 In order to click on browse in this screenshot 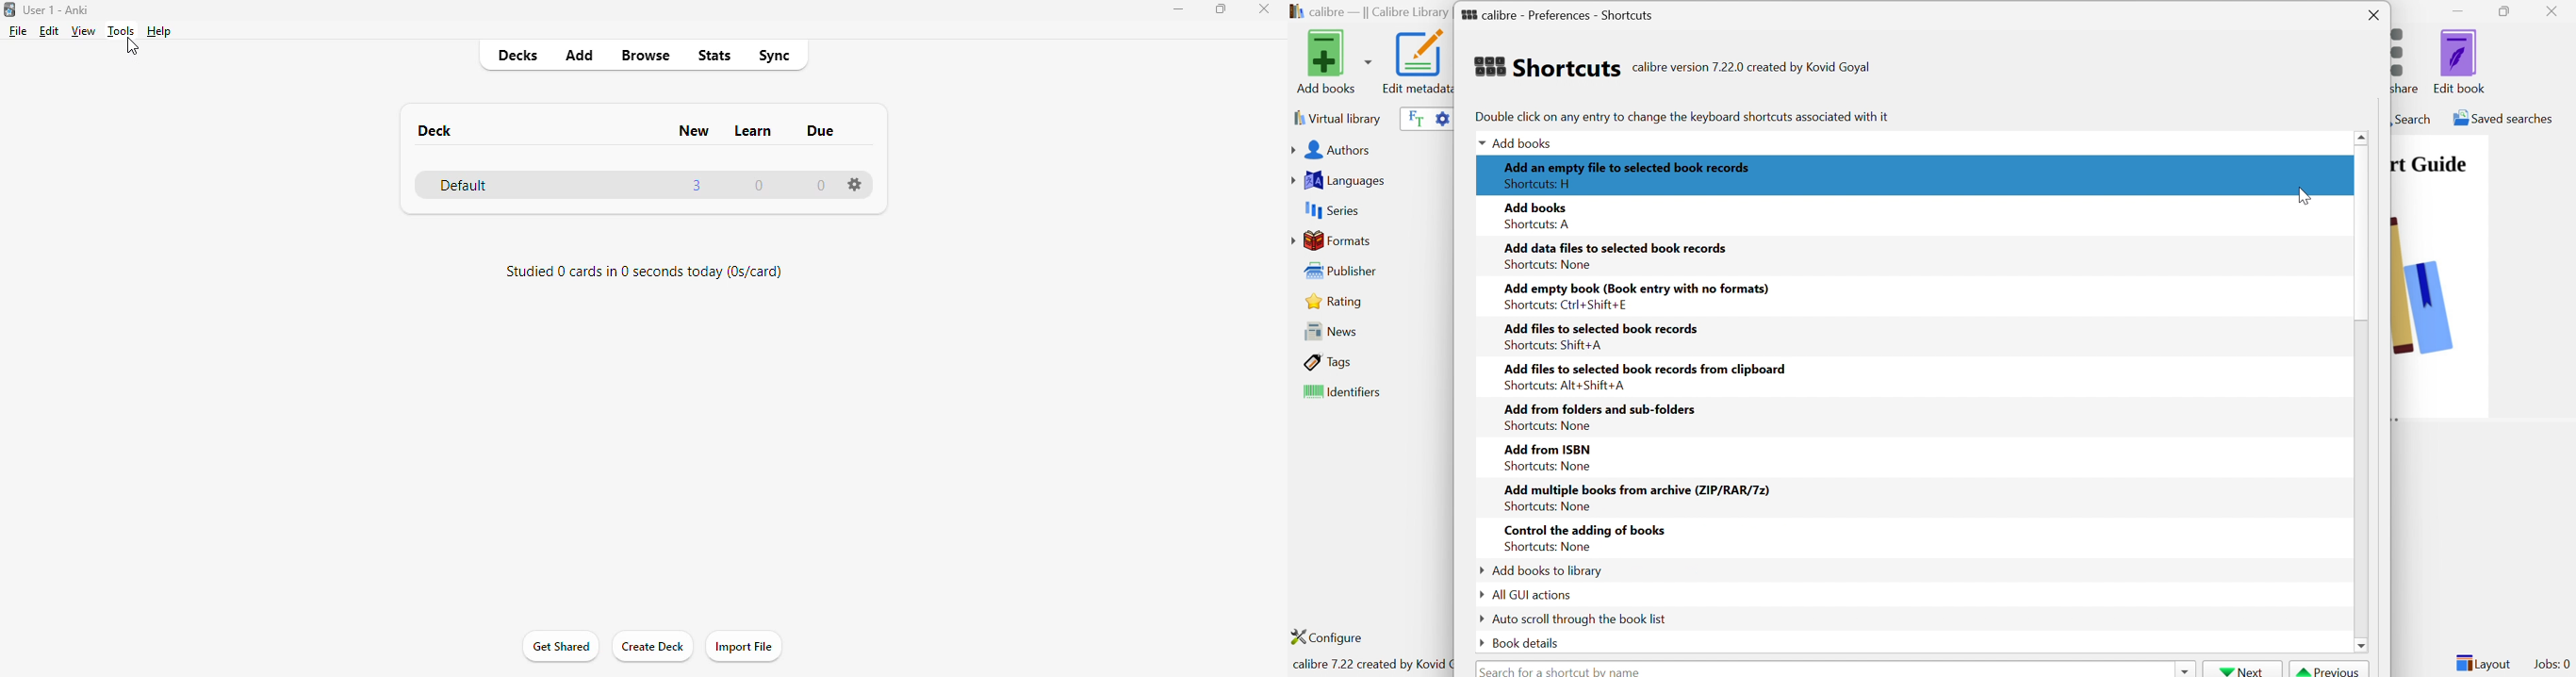, I will do `click(646, 57)`.